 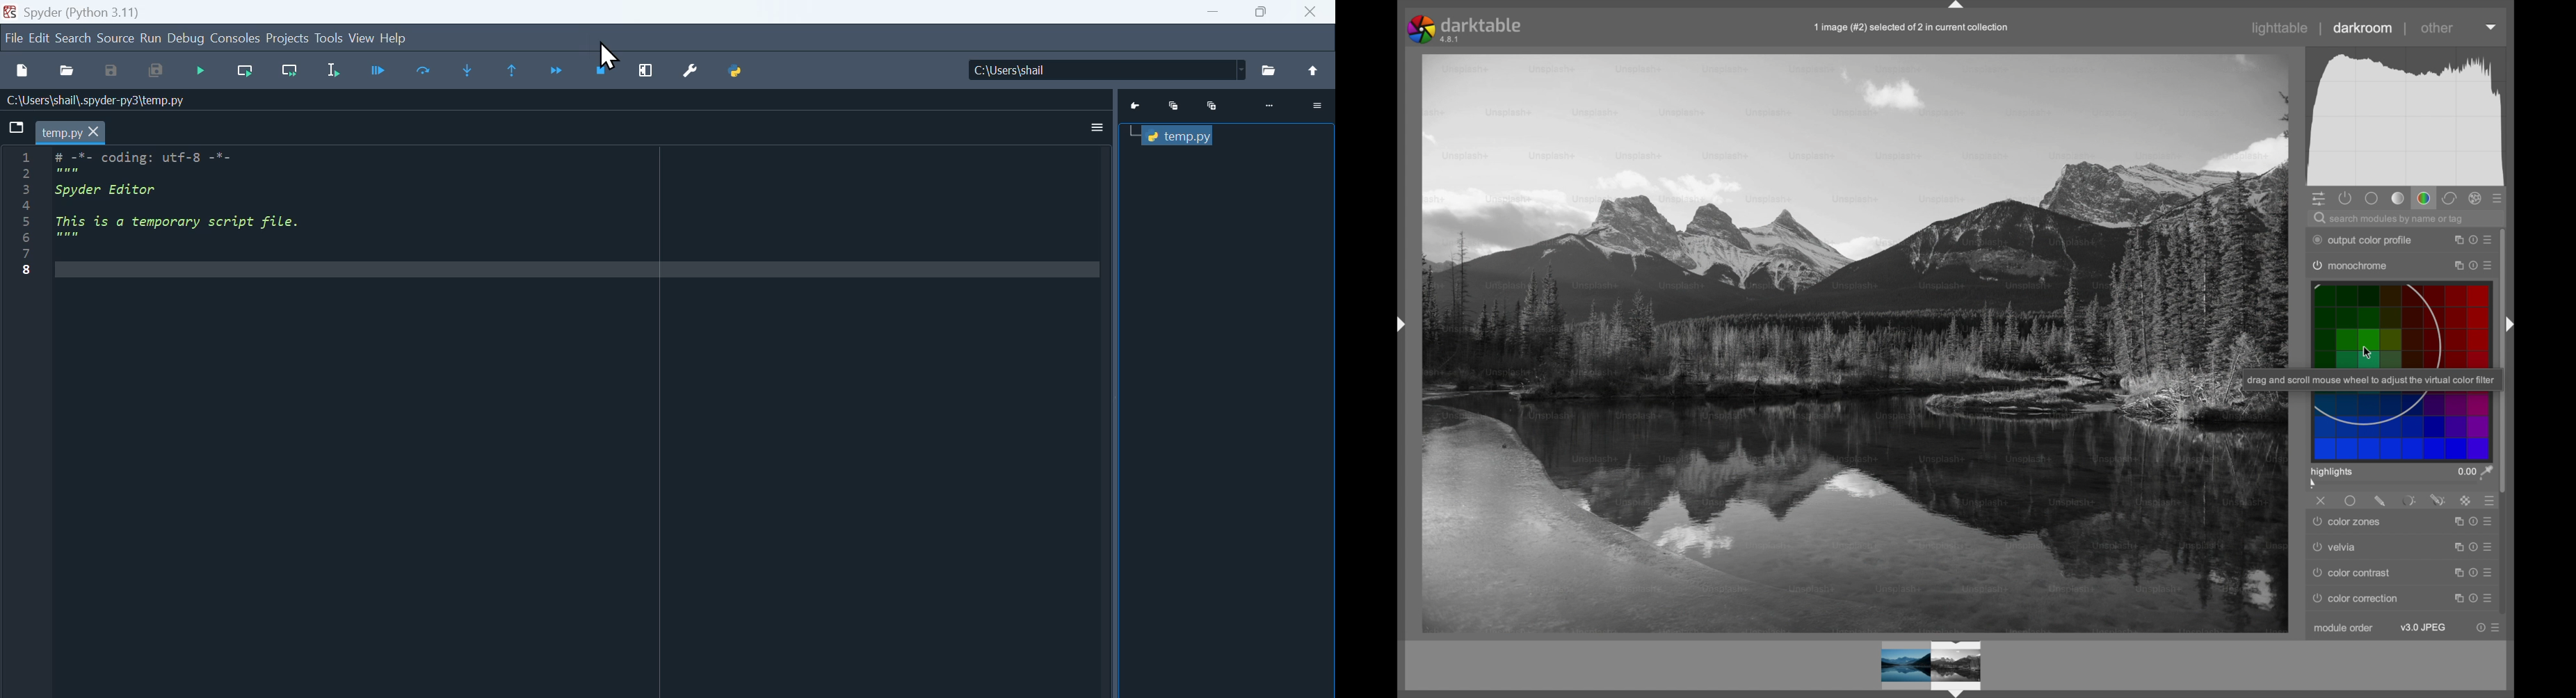 What do you see at coordinates (2335, 547) in the screenshot?
I see `velvia` at bounding box center [2335, 547].